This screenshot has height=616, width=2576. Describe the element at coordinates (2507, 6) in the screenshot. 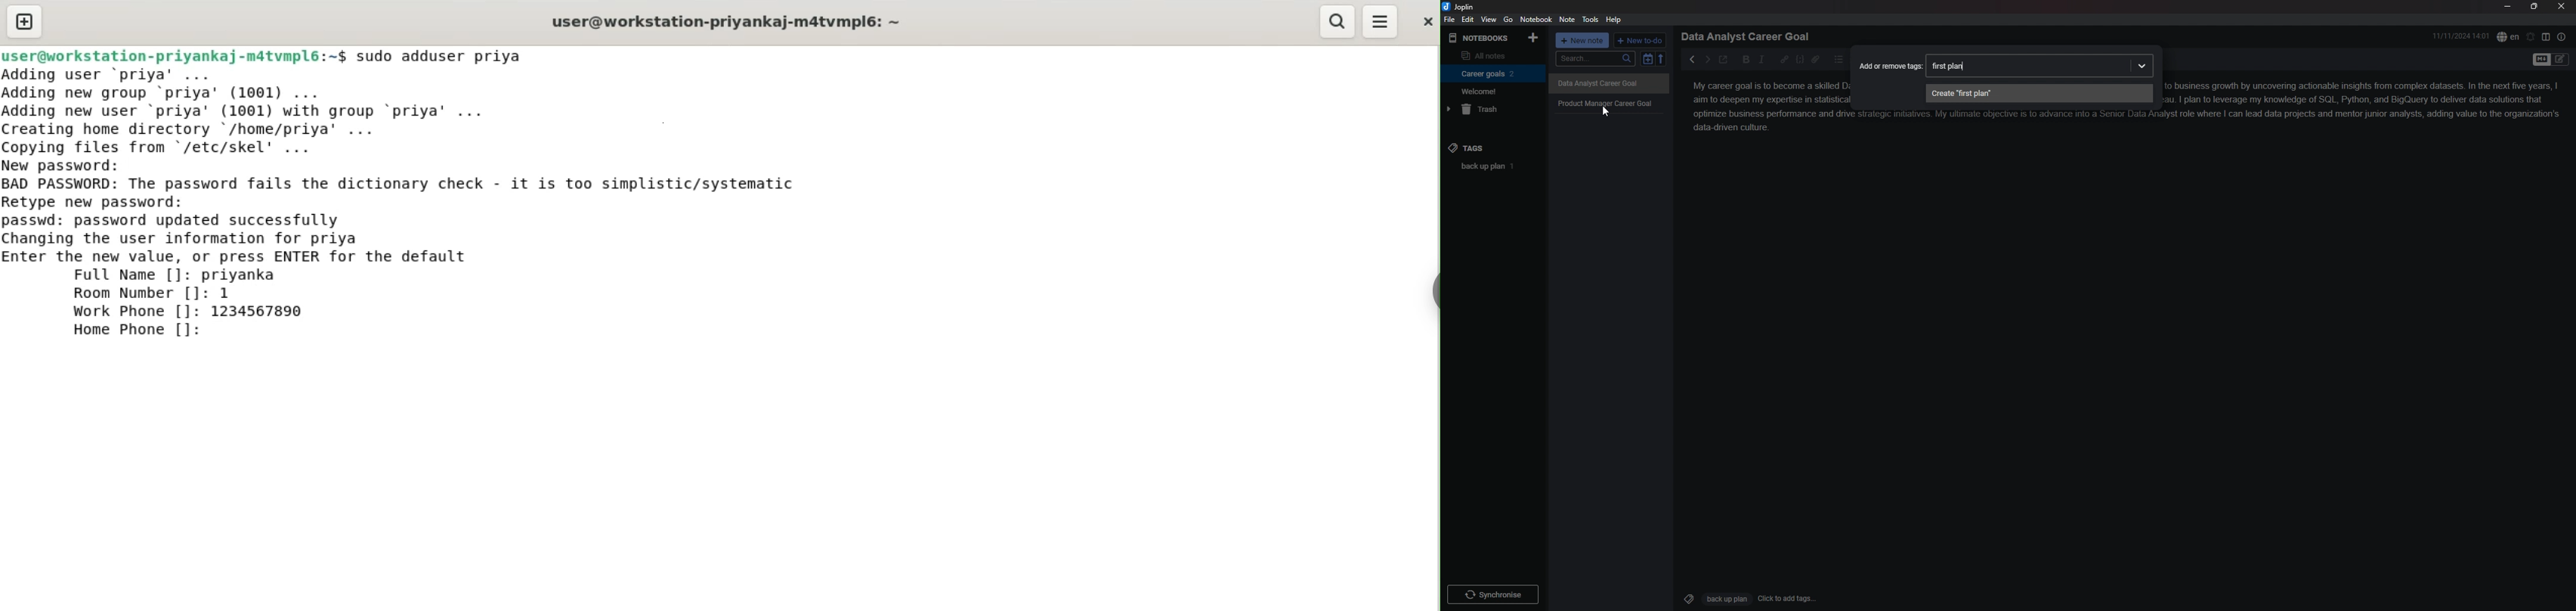

I see `minimize` at that location.